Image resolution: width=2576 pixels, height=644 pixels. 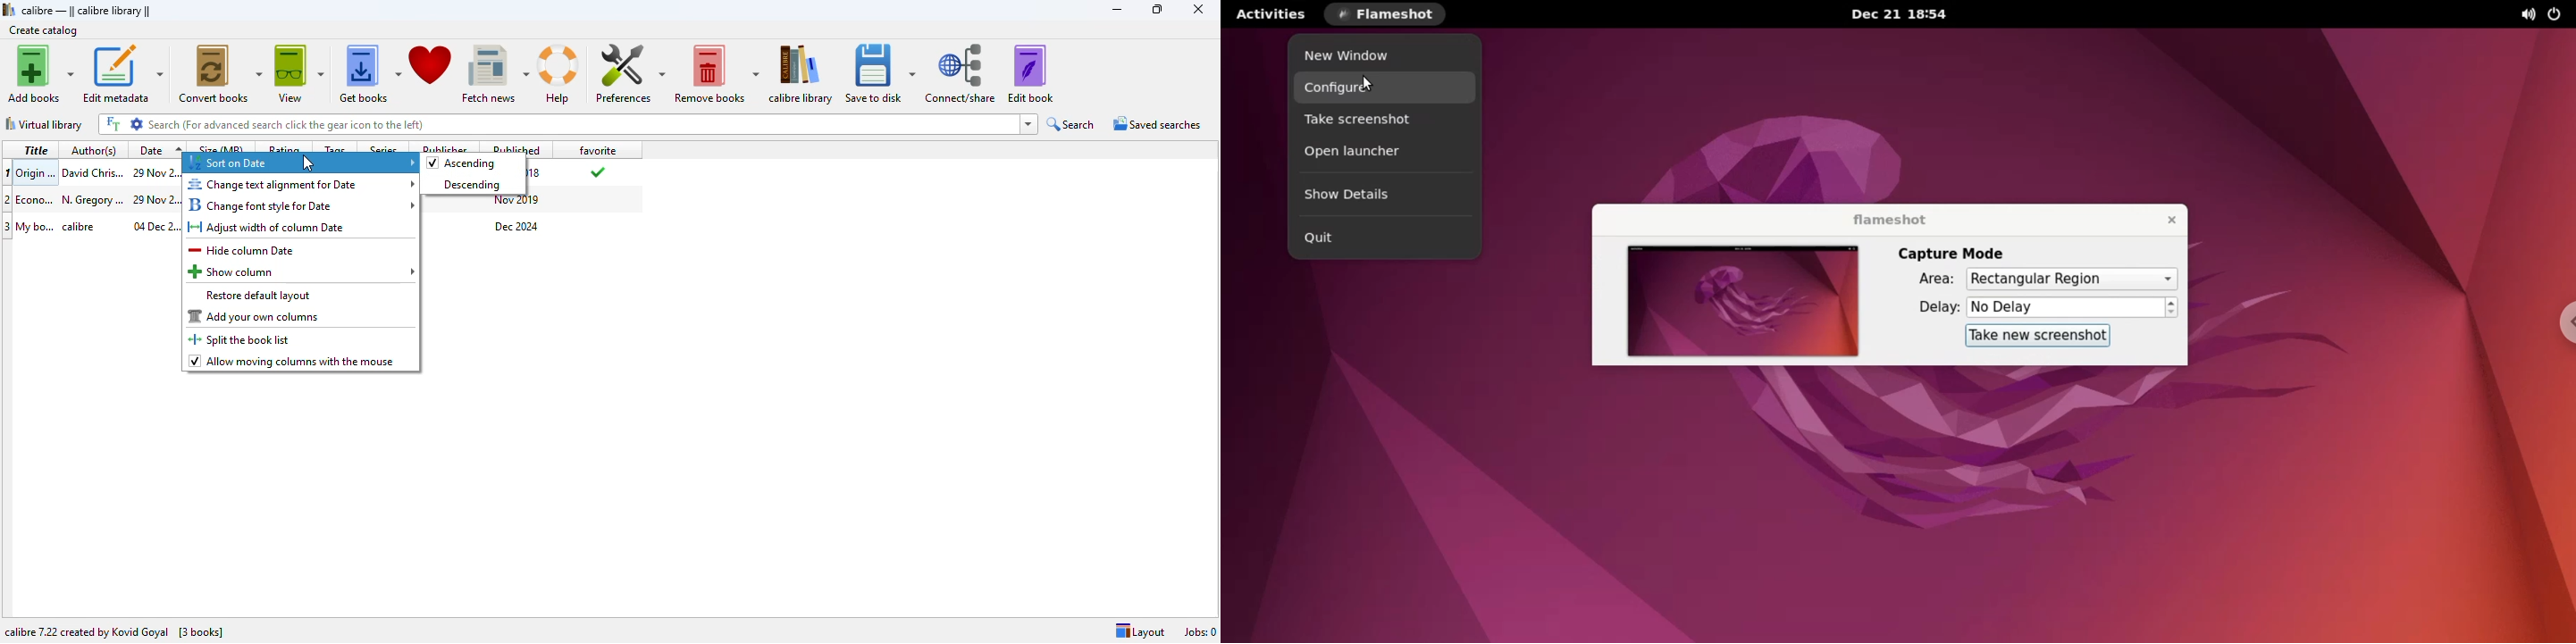 What do you see at coordinates (801, 73) in the screenshot?
I see `calibre library` at bounding box center [801, 73].